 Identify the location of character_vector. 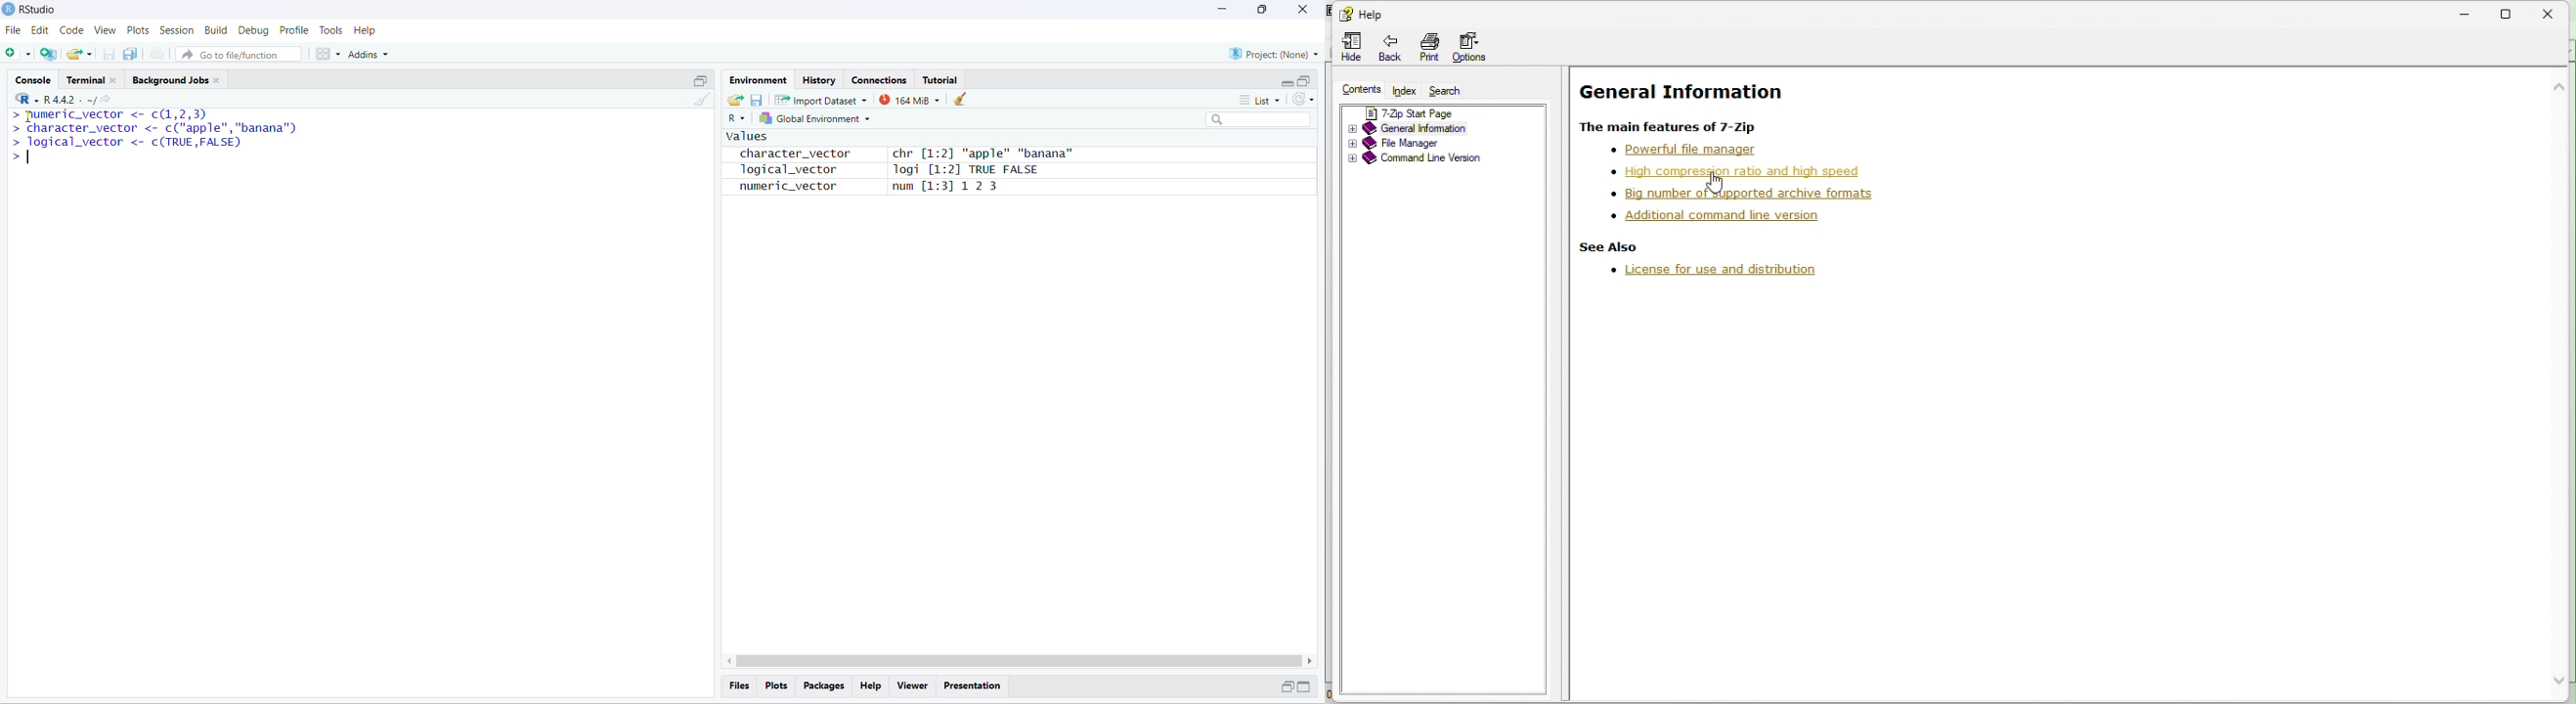
(789, 154).